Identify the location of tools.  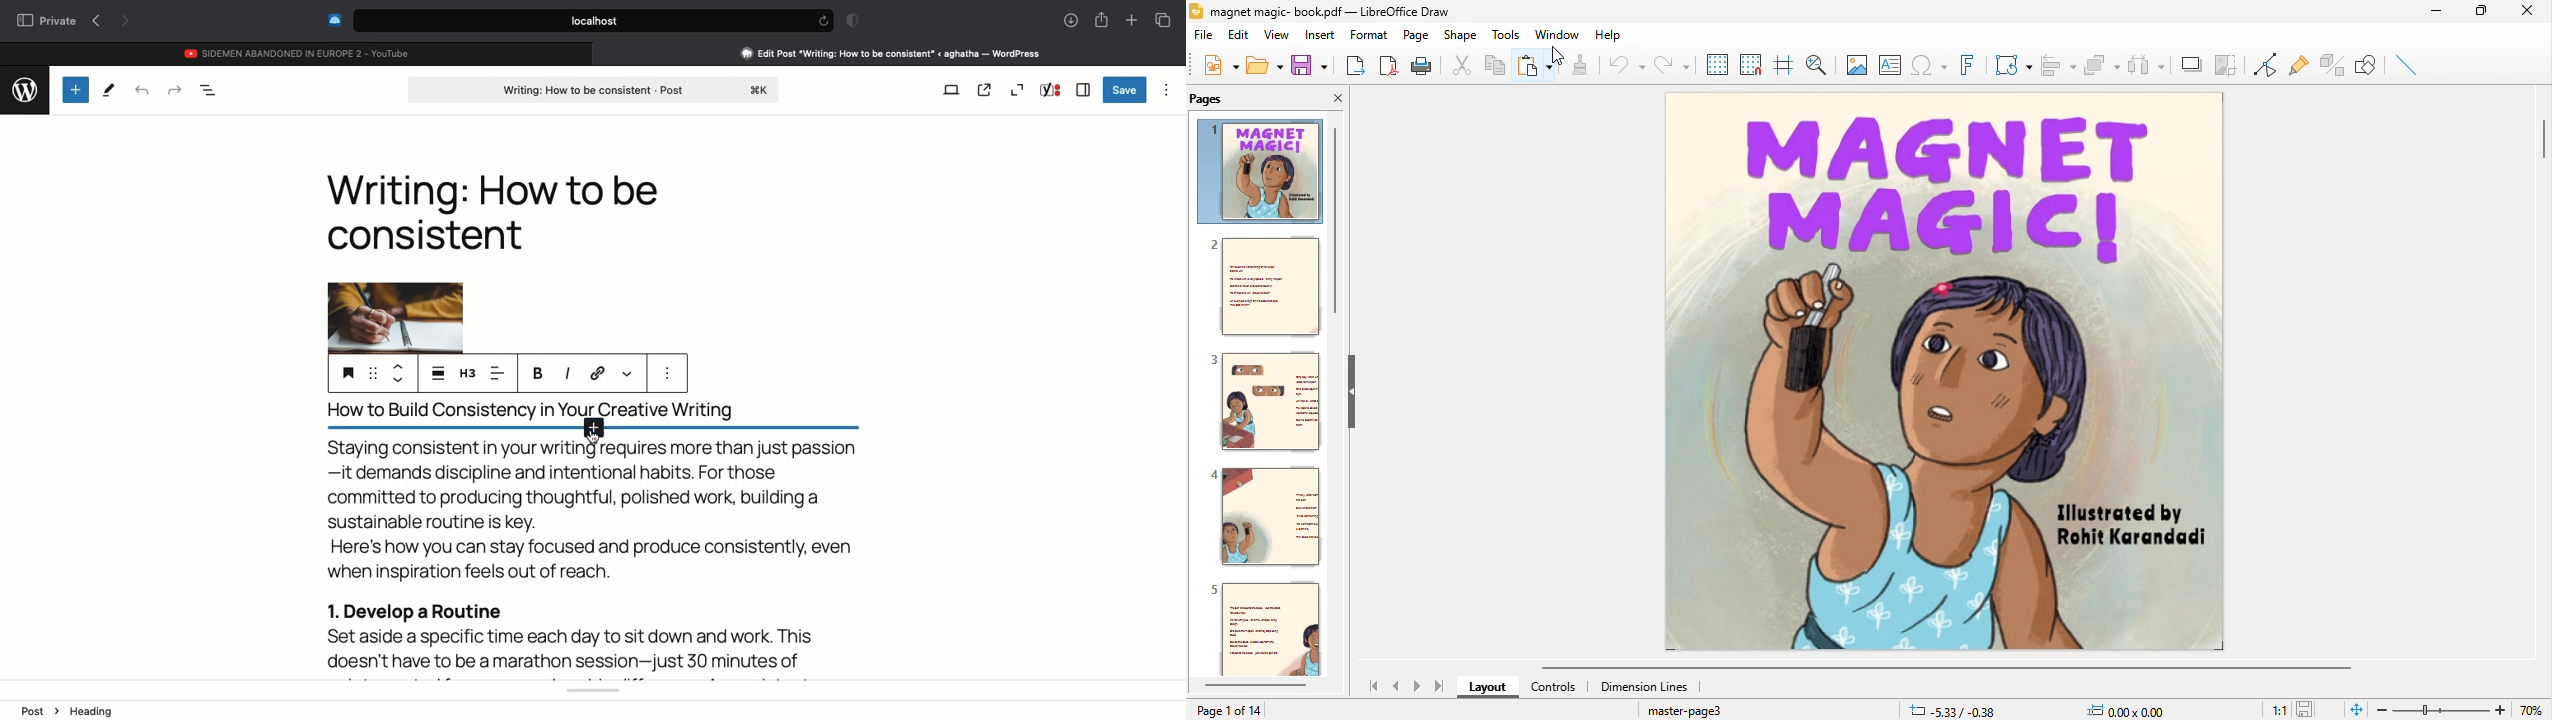
(1506, 35).